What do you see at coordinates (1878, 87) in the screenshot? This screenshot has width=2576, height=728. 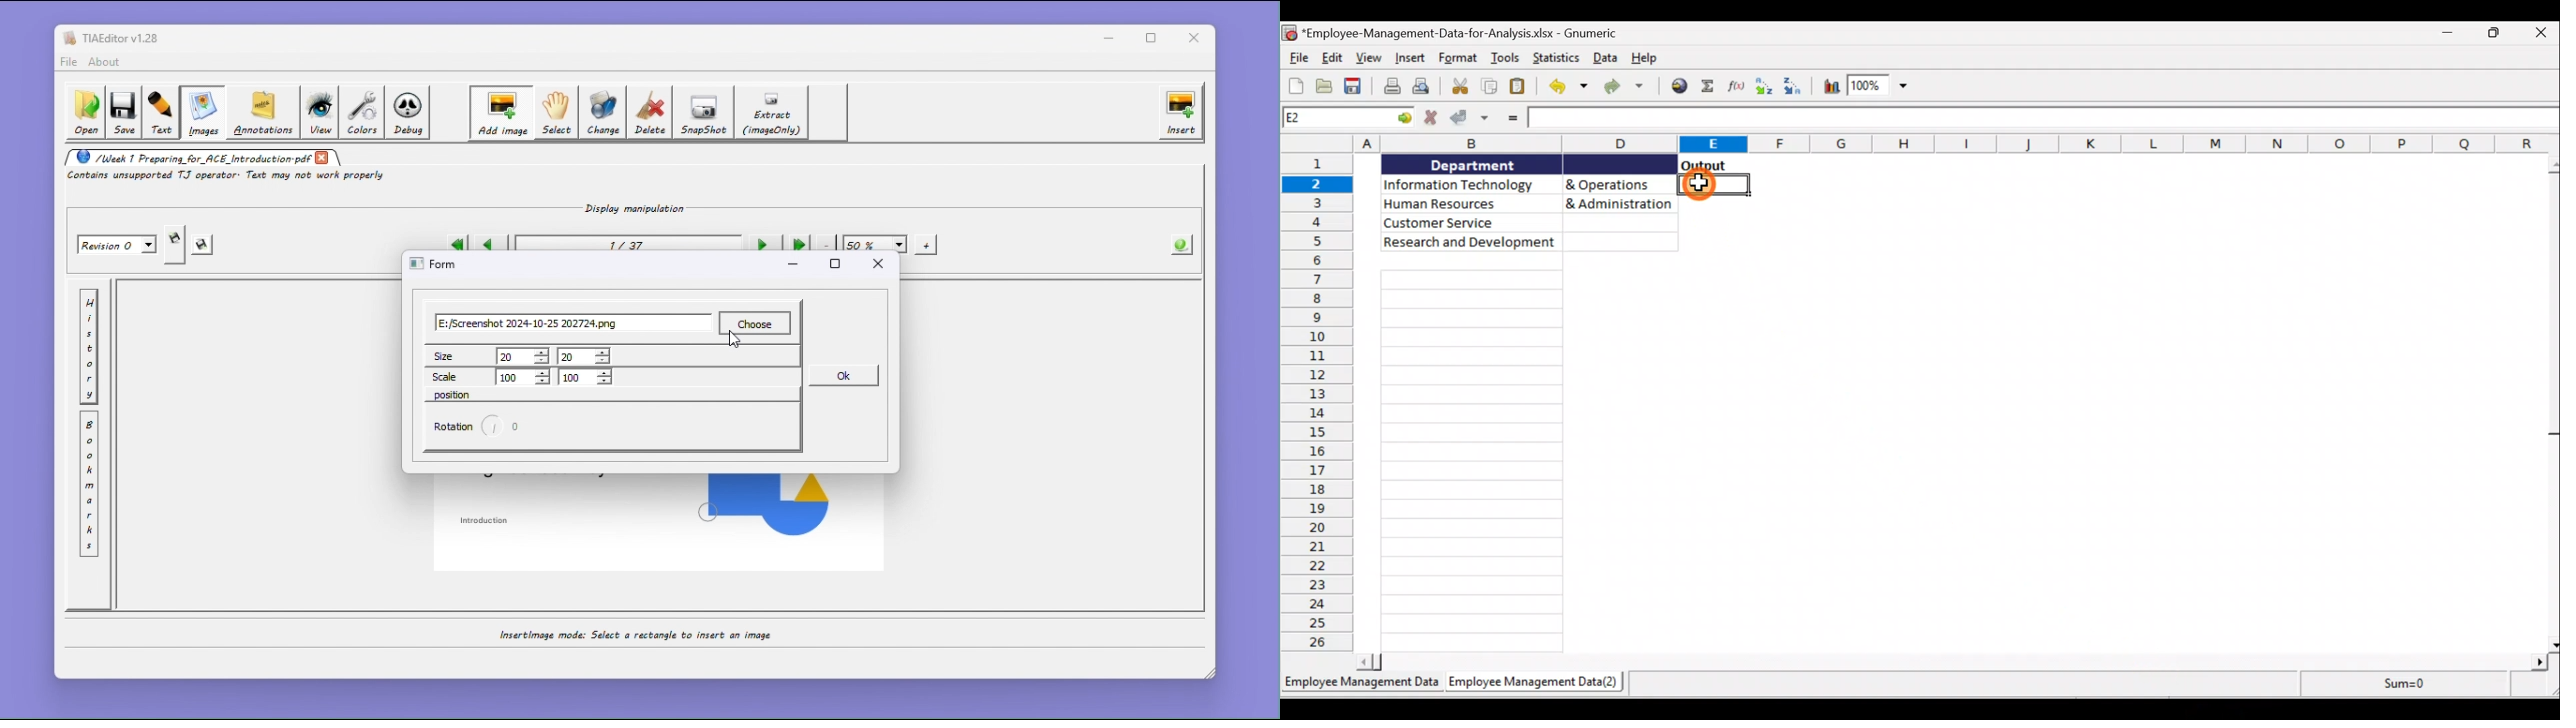 I see `Zoom` at bounding box center [1878, 87].